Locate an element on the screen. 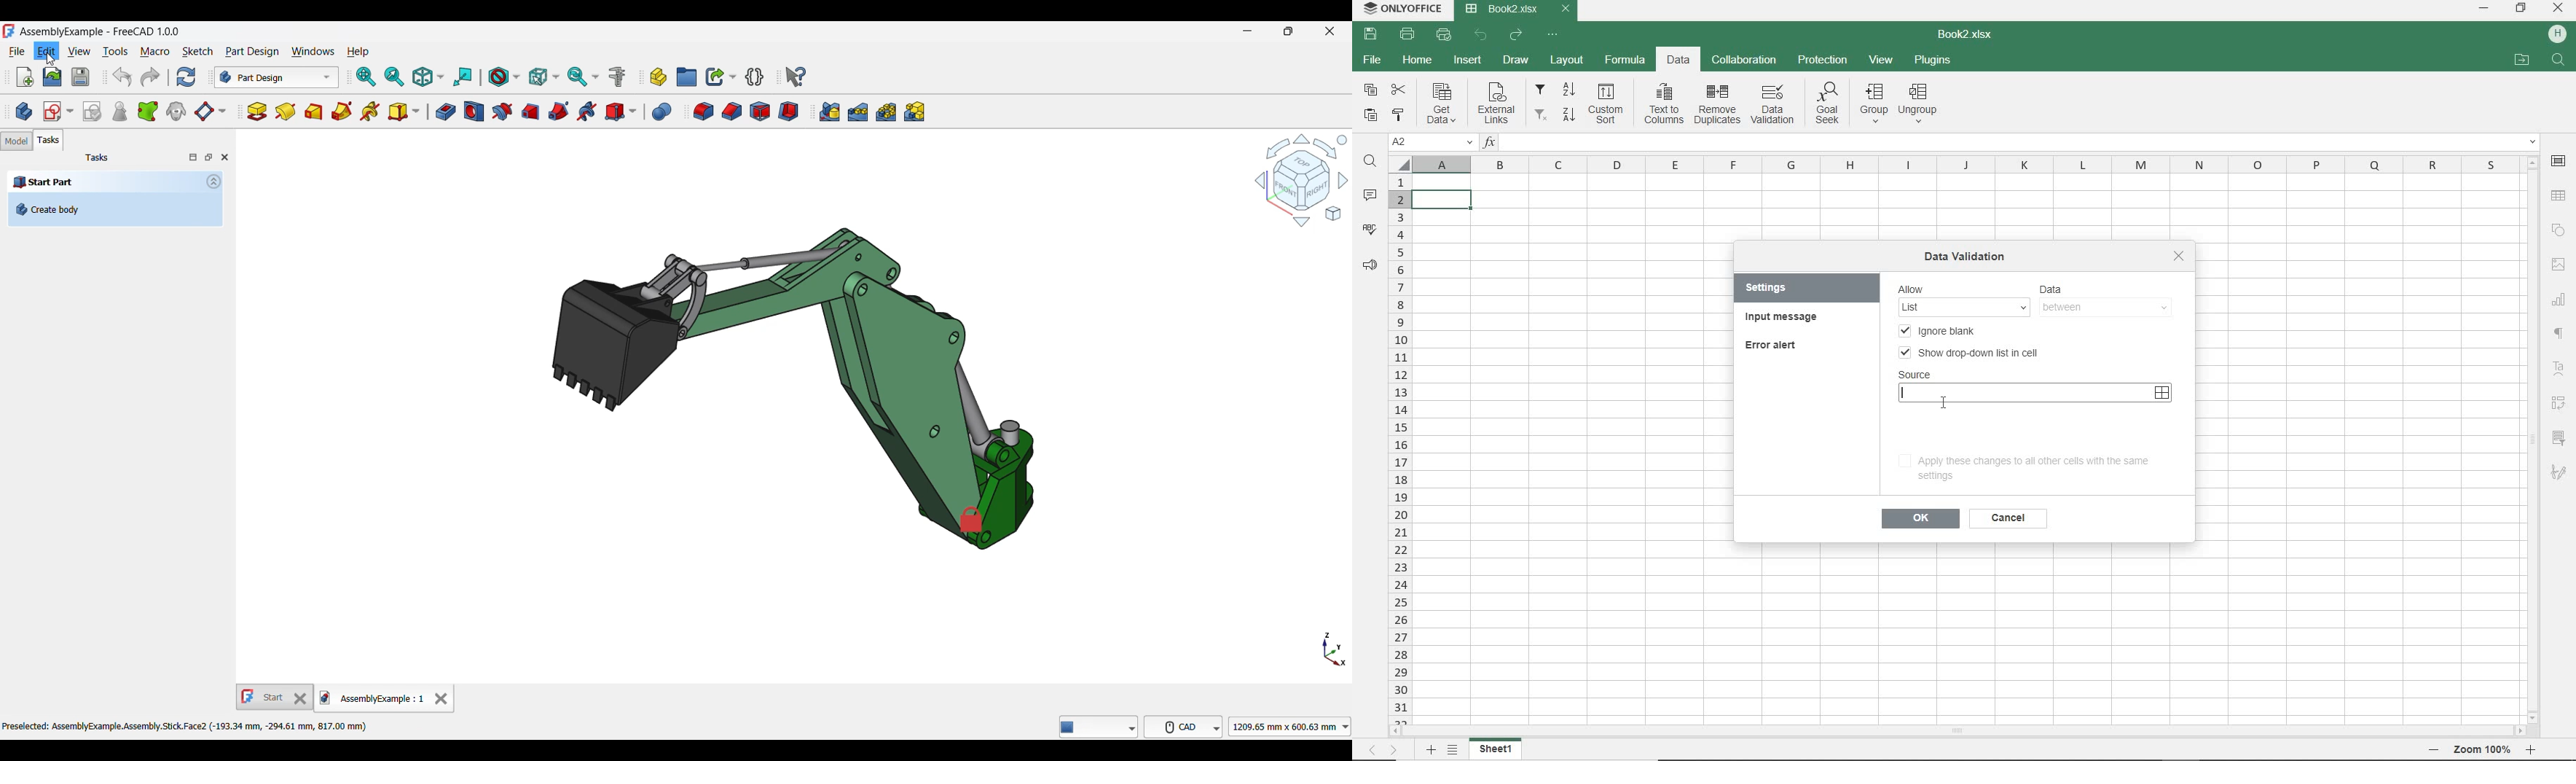 This screenshot has height=784, width=2576. Preselected: AssemblyExample.Assembly.Stick.Face2 (-193.34 mm, -294.61 mm, 817.00 mm) is located at coordinates (192, 724).